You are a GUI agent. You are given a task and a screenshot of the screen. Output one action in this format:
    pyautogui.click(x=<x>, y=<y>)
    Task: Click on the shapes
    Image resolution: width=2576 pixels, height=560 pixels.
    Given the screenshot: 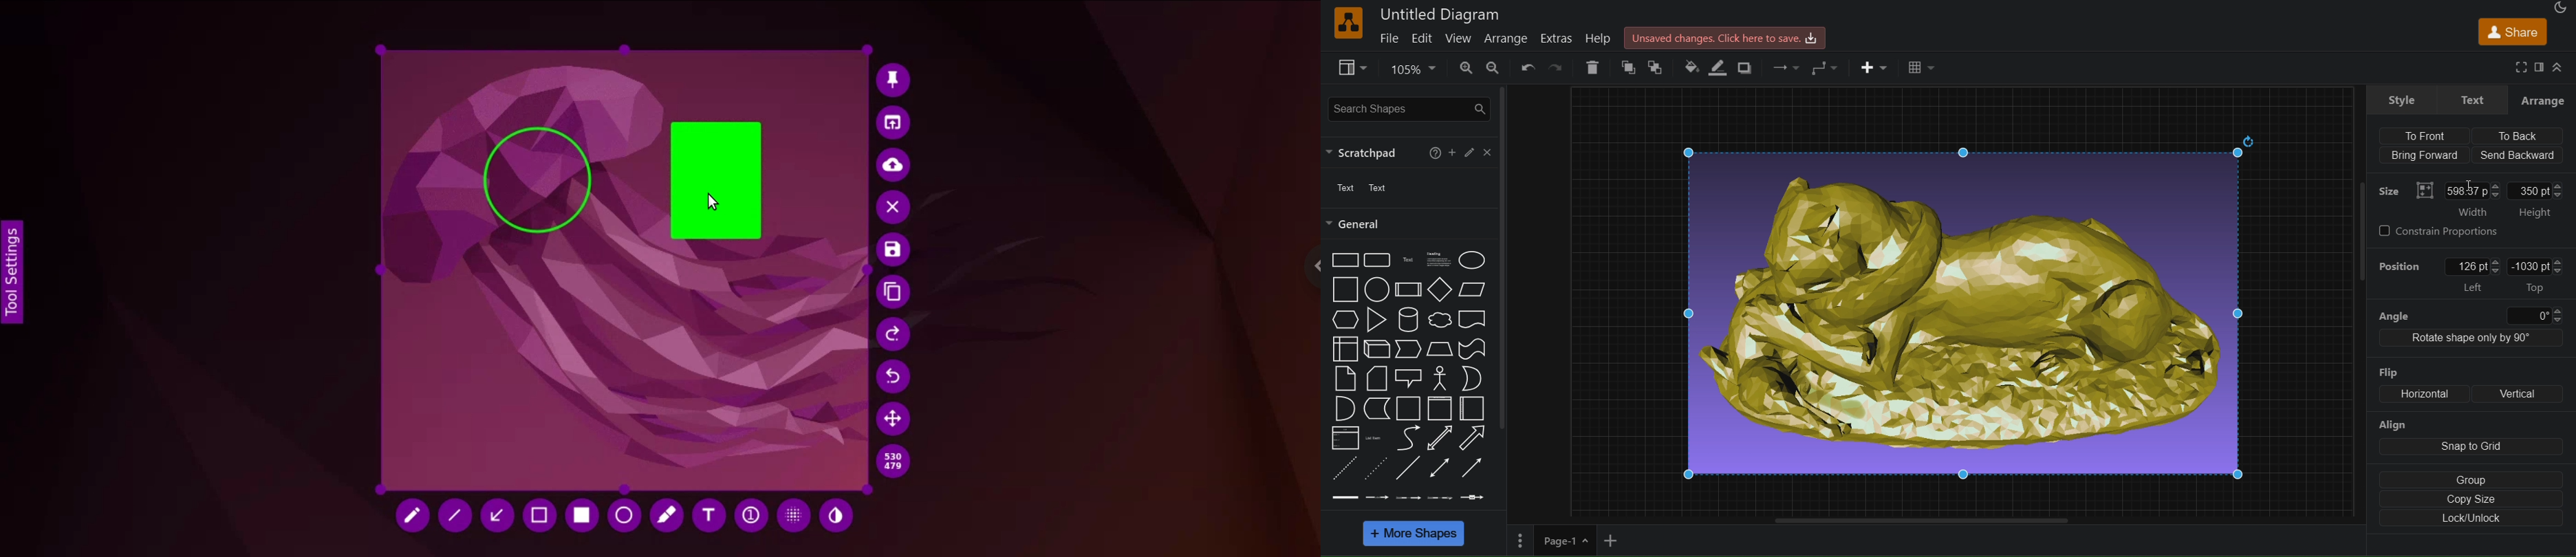 What is the action you would take?
    pyautogui.click(x=1408, y=377)
    